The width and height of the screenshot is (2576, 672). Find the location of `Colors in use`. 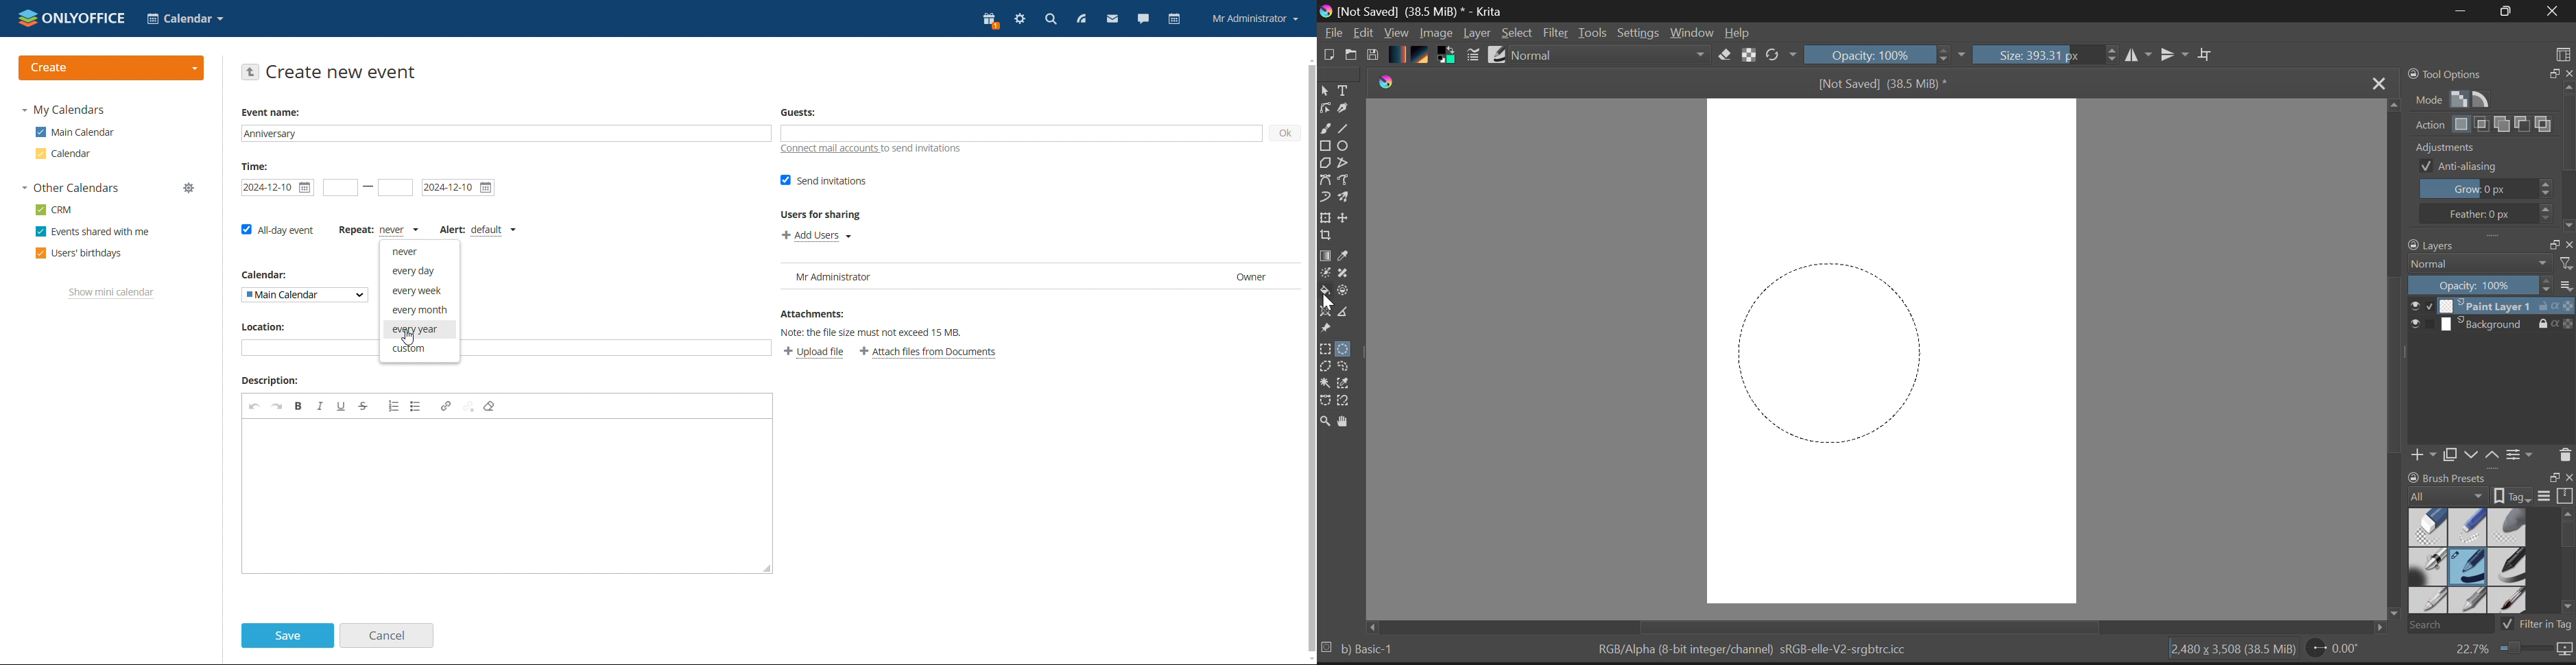

Colors in use is located at coordinates (1446, 56).